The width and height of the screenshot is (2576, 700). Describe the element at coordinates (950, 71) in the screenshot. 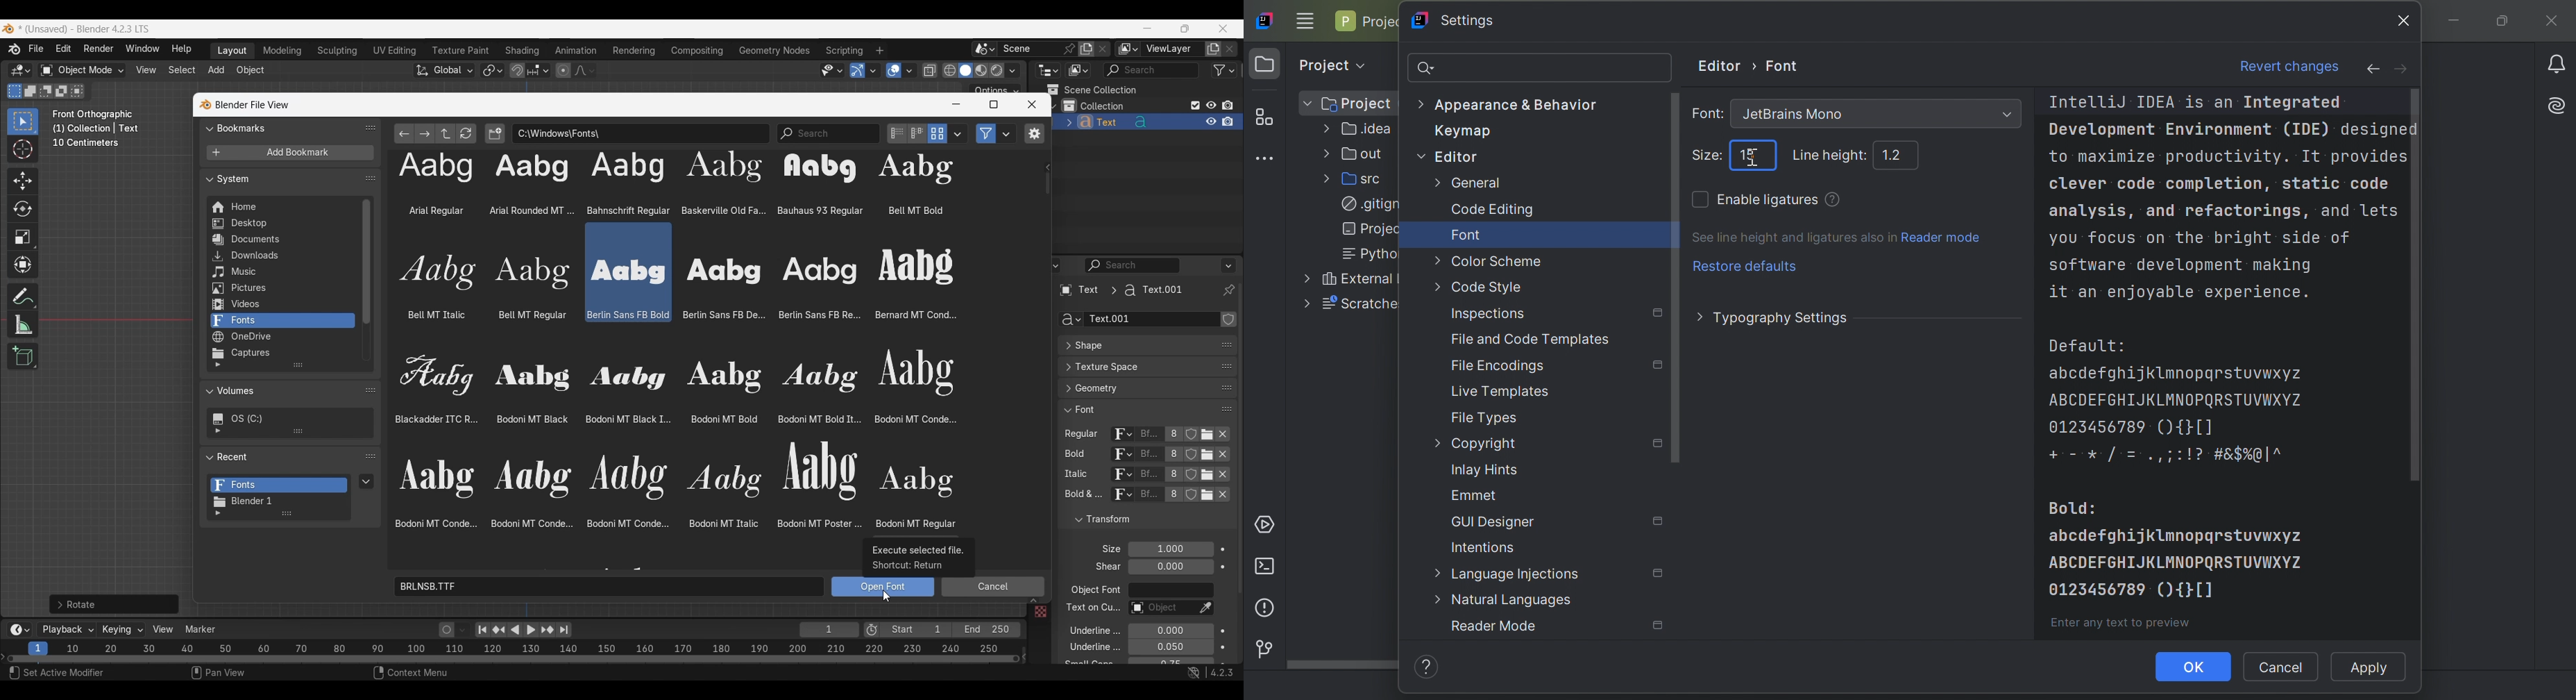

I see `Viewport shading, wireframe` at that location.